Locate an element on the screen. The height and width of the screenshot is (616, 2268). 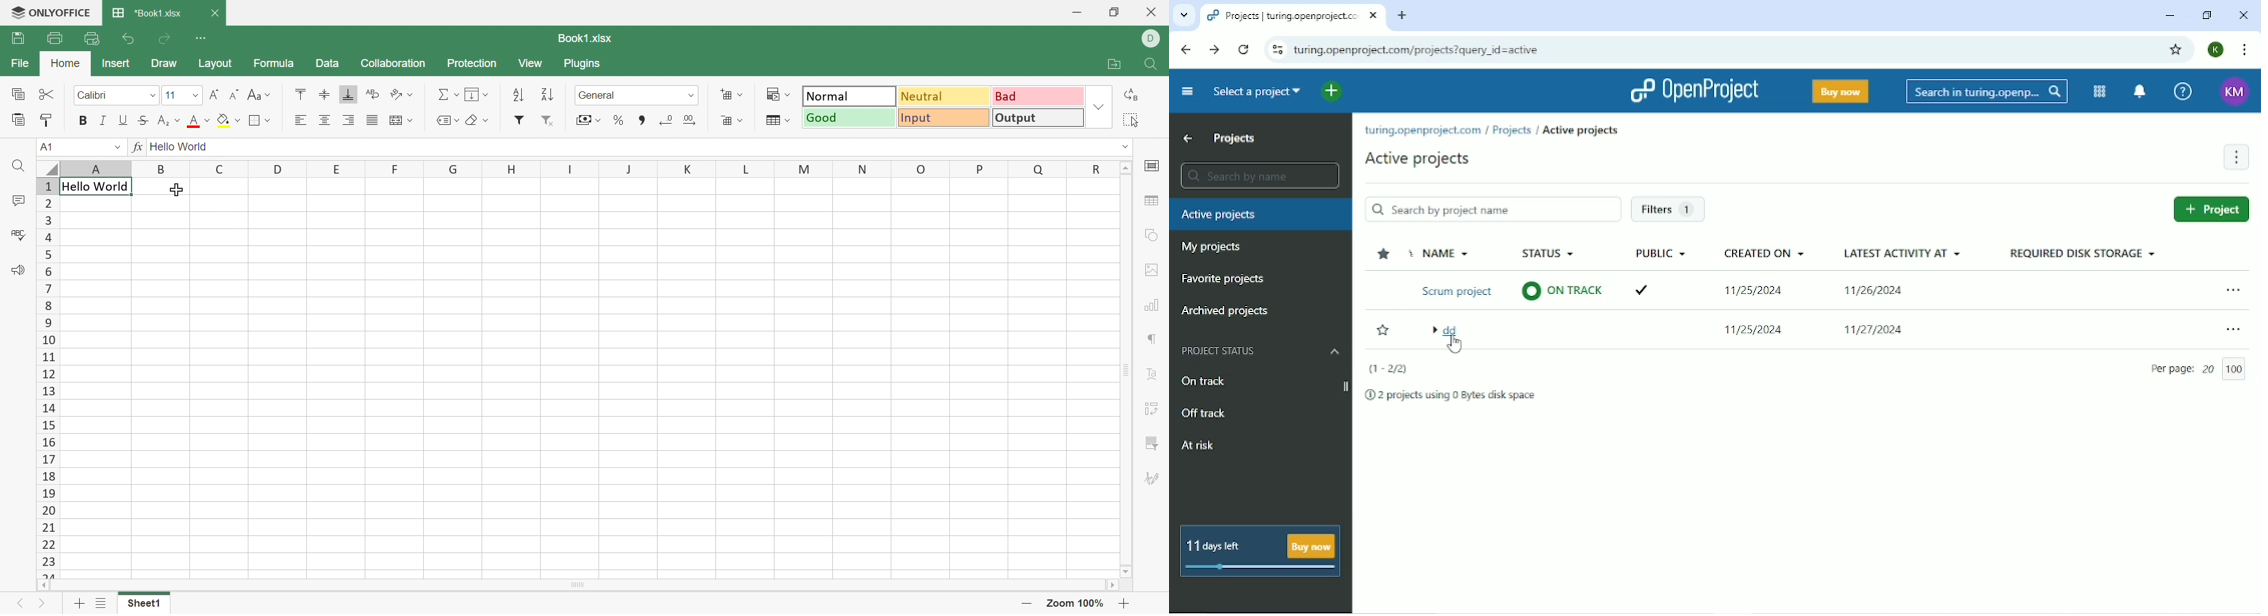
Scroll Right is located at coordinates (1110, 587).